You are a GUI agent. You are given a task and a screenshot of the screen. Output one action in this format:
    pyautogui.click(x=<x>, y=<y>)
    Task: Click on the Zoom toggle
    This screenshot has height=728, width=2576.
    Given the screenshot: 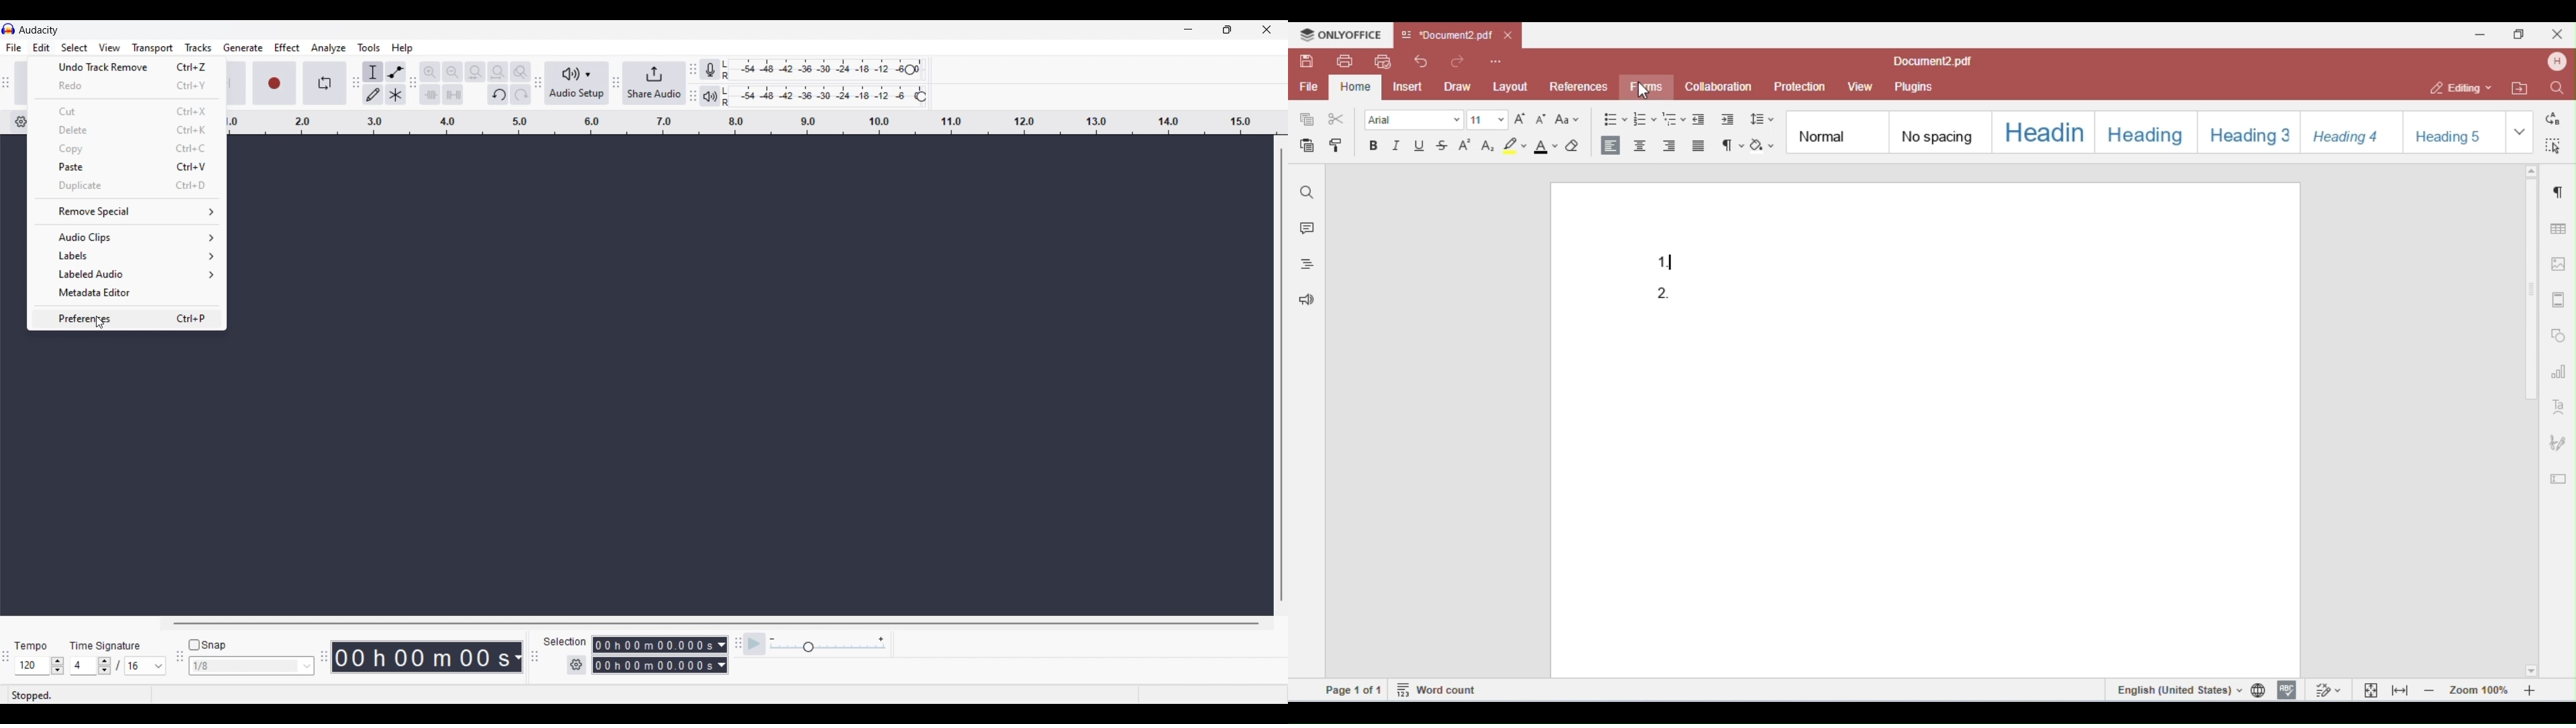 What is the action you would take?
    pyautogui.click(x=520, y=72)
    